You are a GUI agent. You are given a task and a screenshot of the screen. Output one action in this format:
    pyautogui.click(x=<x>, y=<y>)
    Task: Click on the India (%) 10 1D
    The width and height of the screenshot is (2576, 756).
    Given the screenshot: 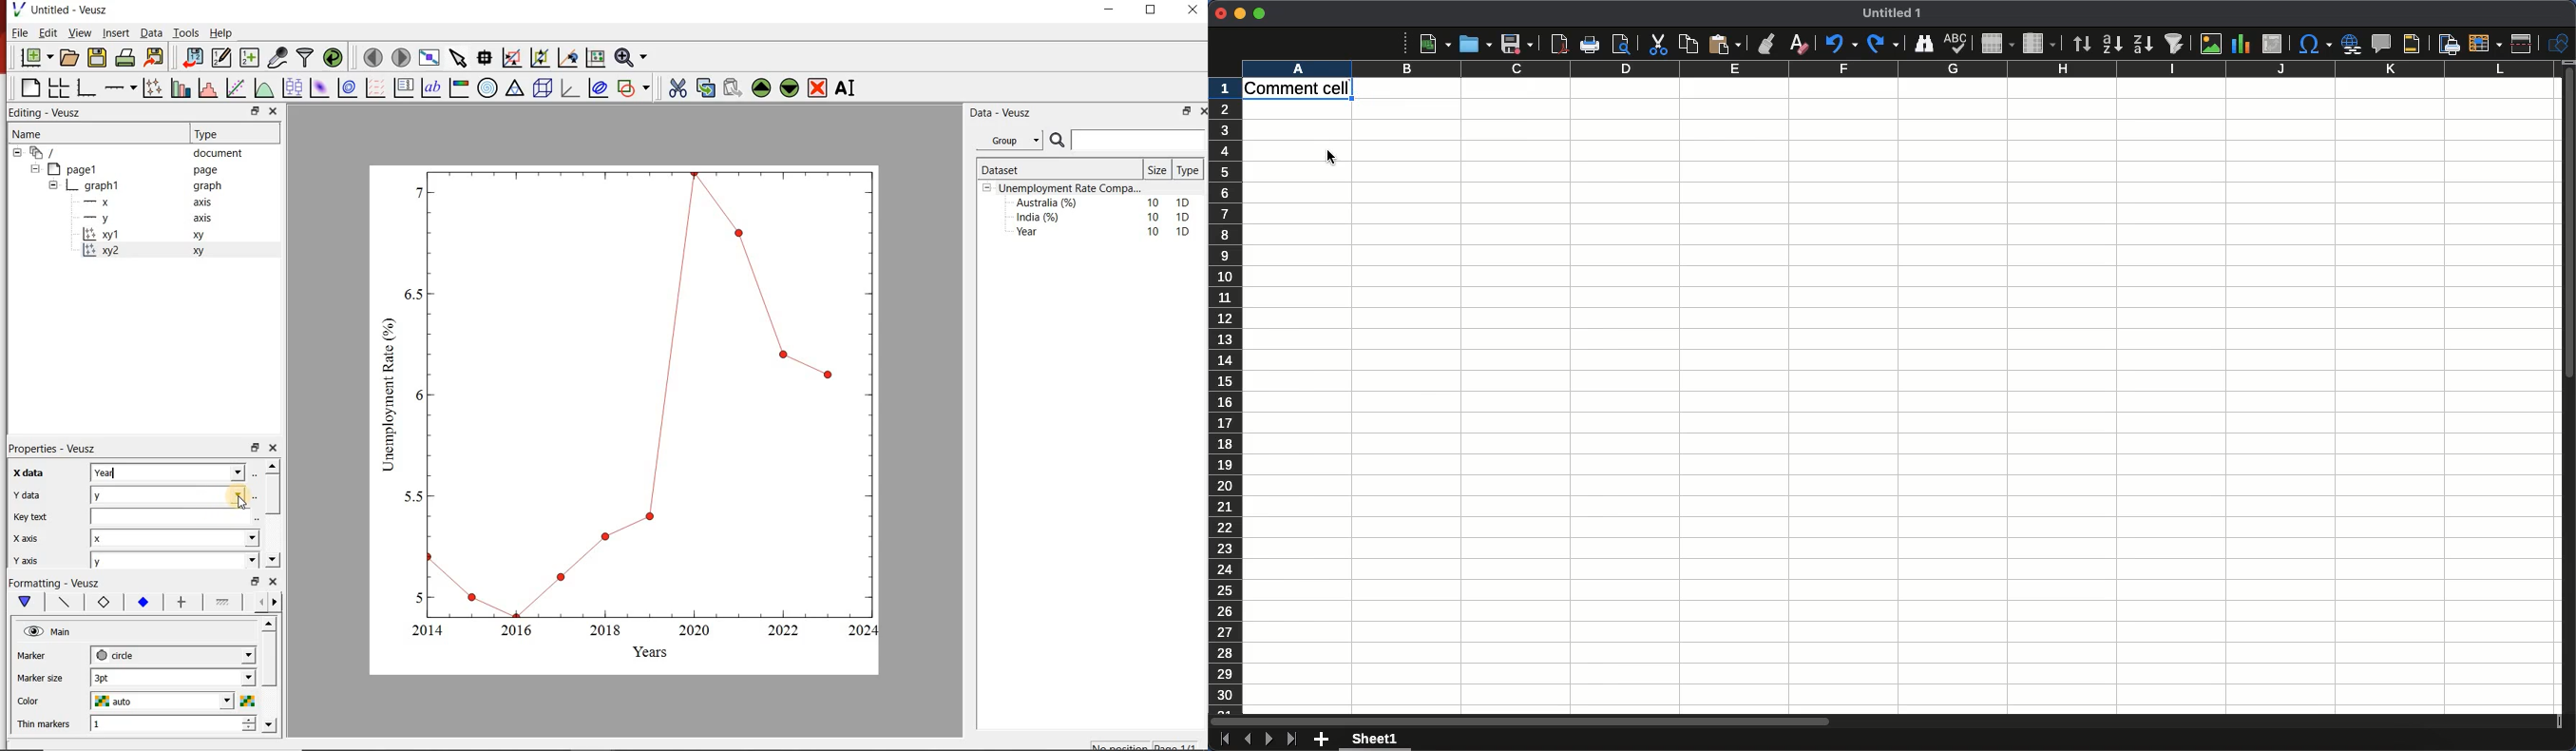 What is the action you would take?
    pyautogui.click(x=1104, y=217)
    